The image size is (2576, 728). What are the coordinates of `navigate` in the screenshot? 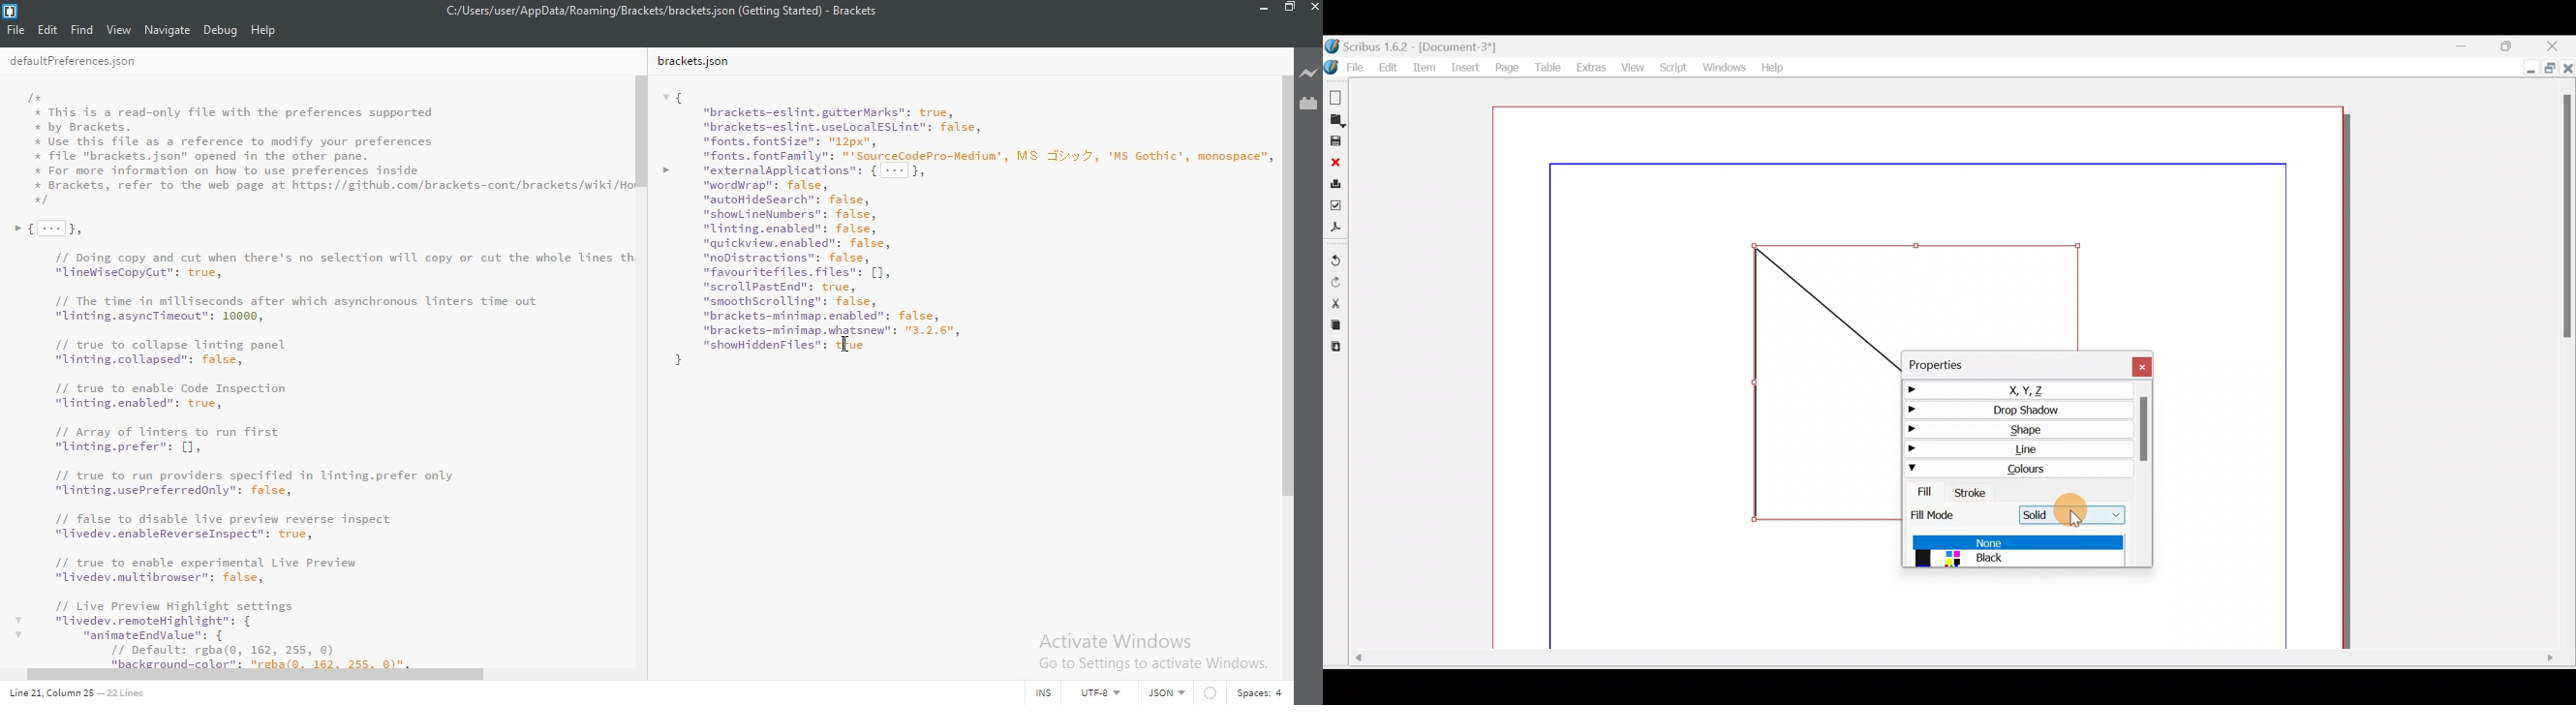 It's located at (167, 30).